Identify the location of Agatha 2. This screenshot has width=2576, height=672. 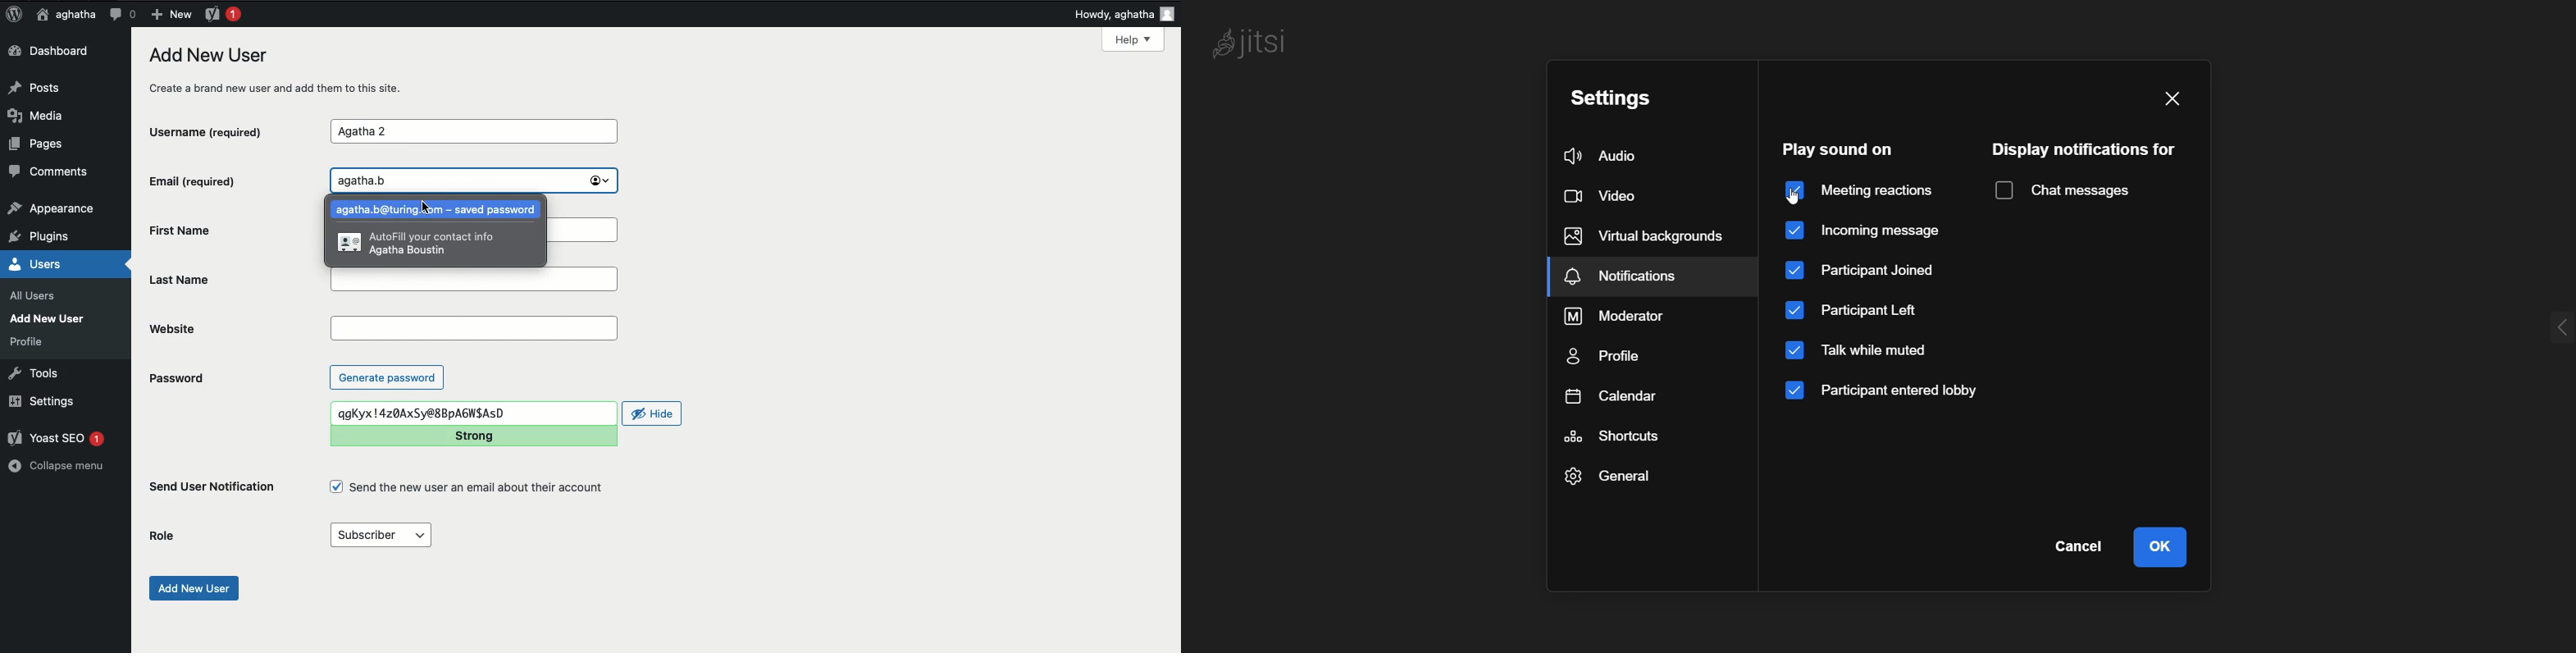
(473, 132).